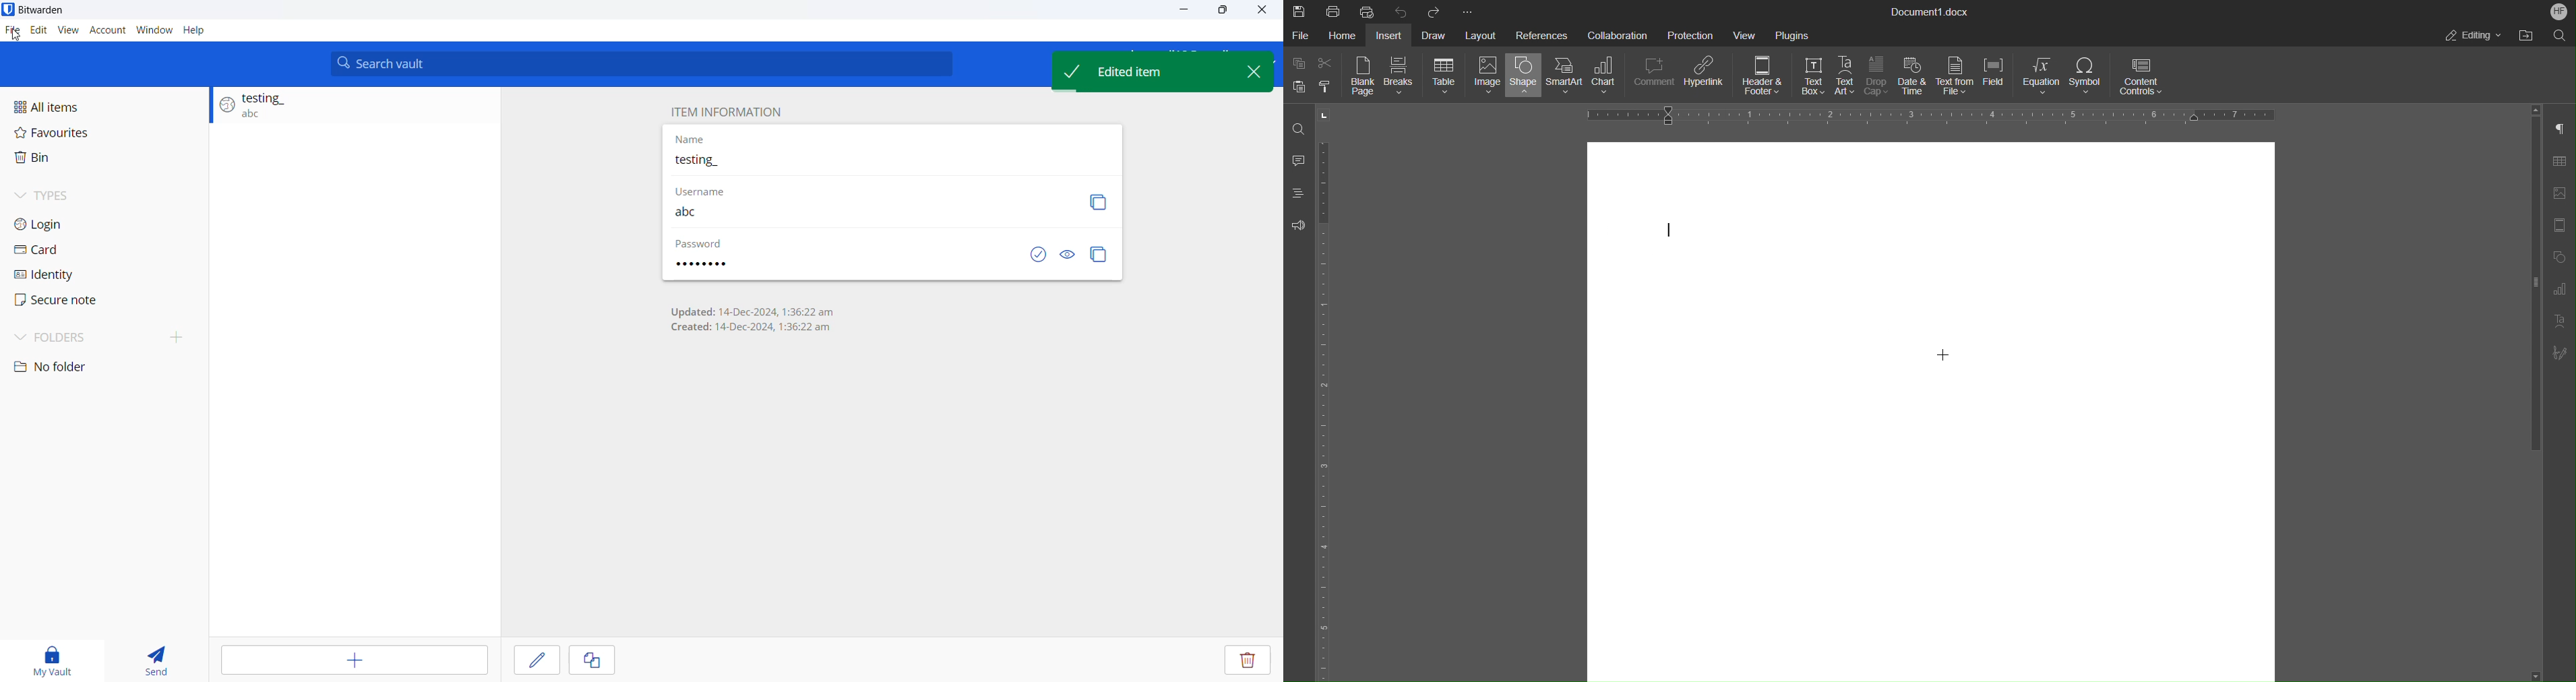  Describe the element at coordinates (1707, 78) in the screenshot. I see `Hyperlink` at that location.